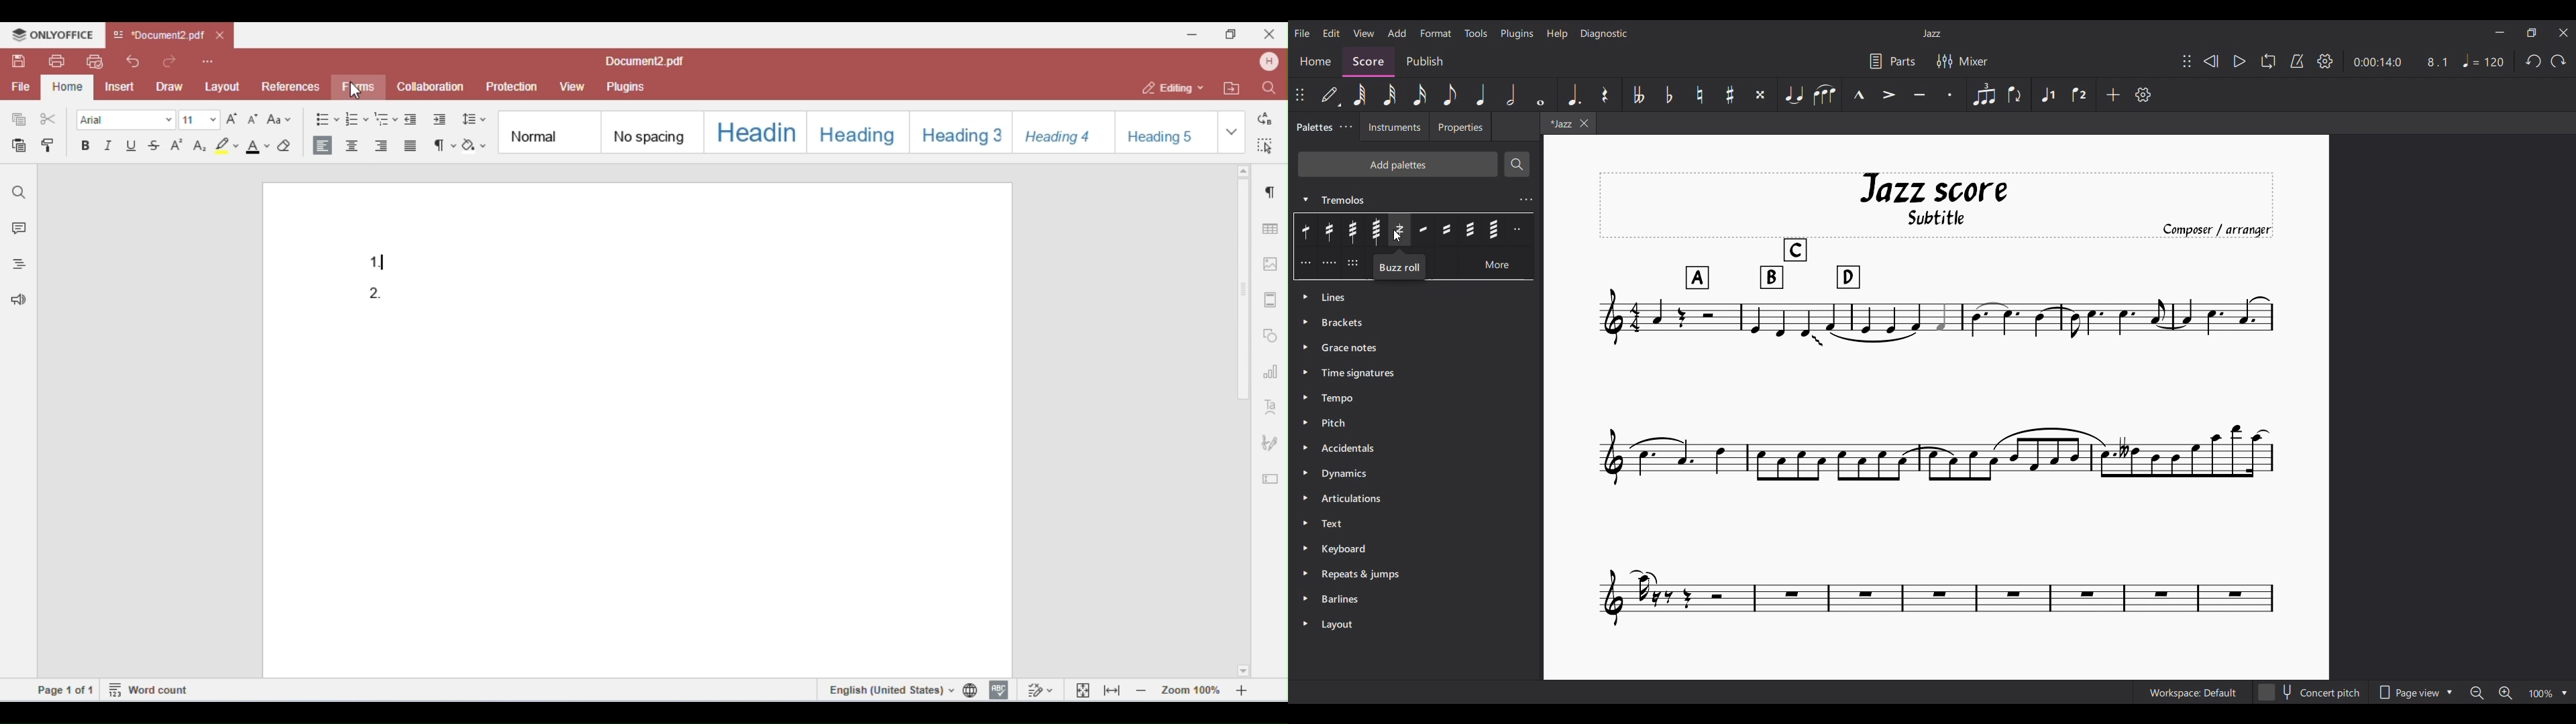 The image size is (2576, 728). I want to click on Add, so click(1397, 33).